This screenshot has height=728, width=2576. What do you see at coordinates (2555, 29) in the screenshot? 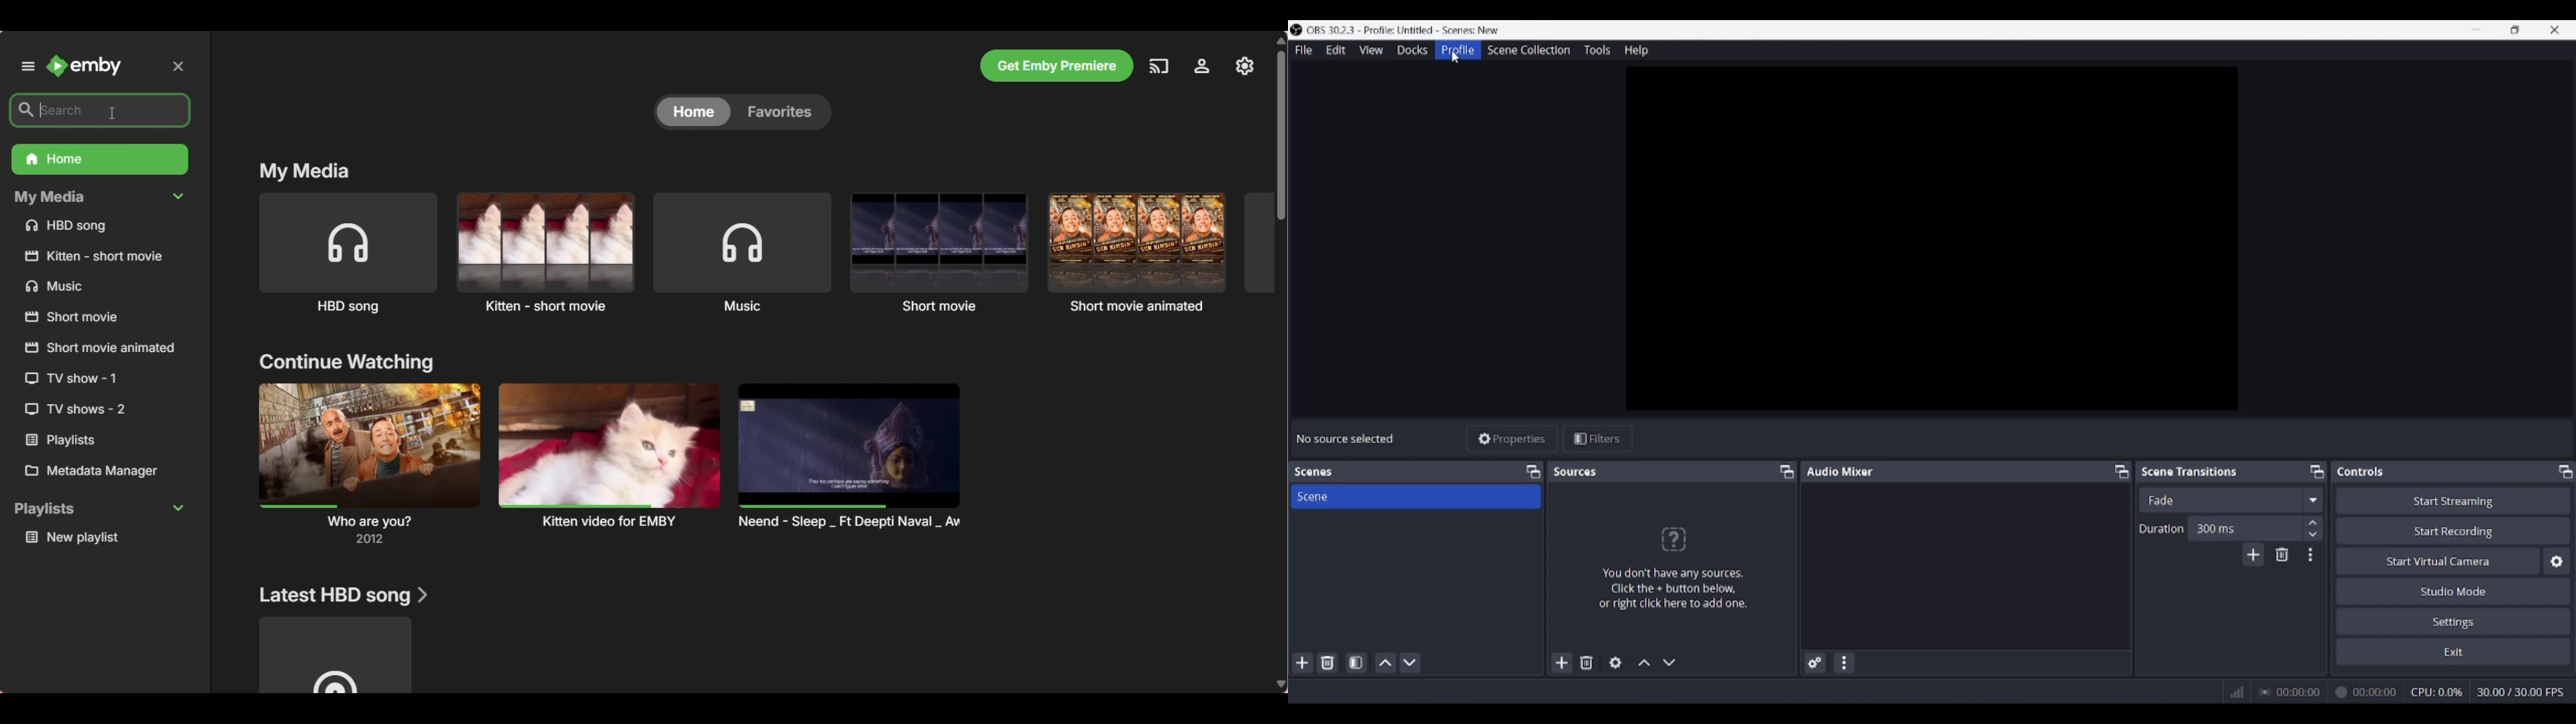
I see `Close interface` at bounding box center [2555, 29].